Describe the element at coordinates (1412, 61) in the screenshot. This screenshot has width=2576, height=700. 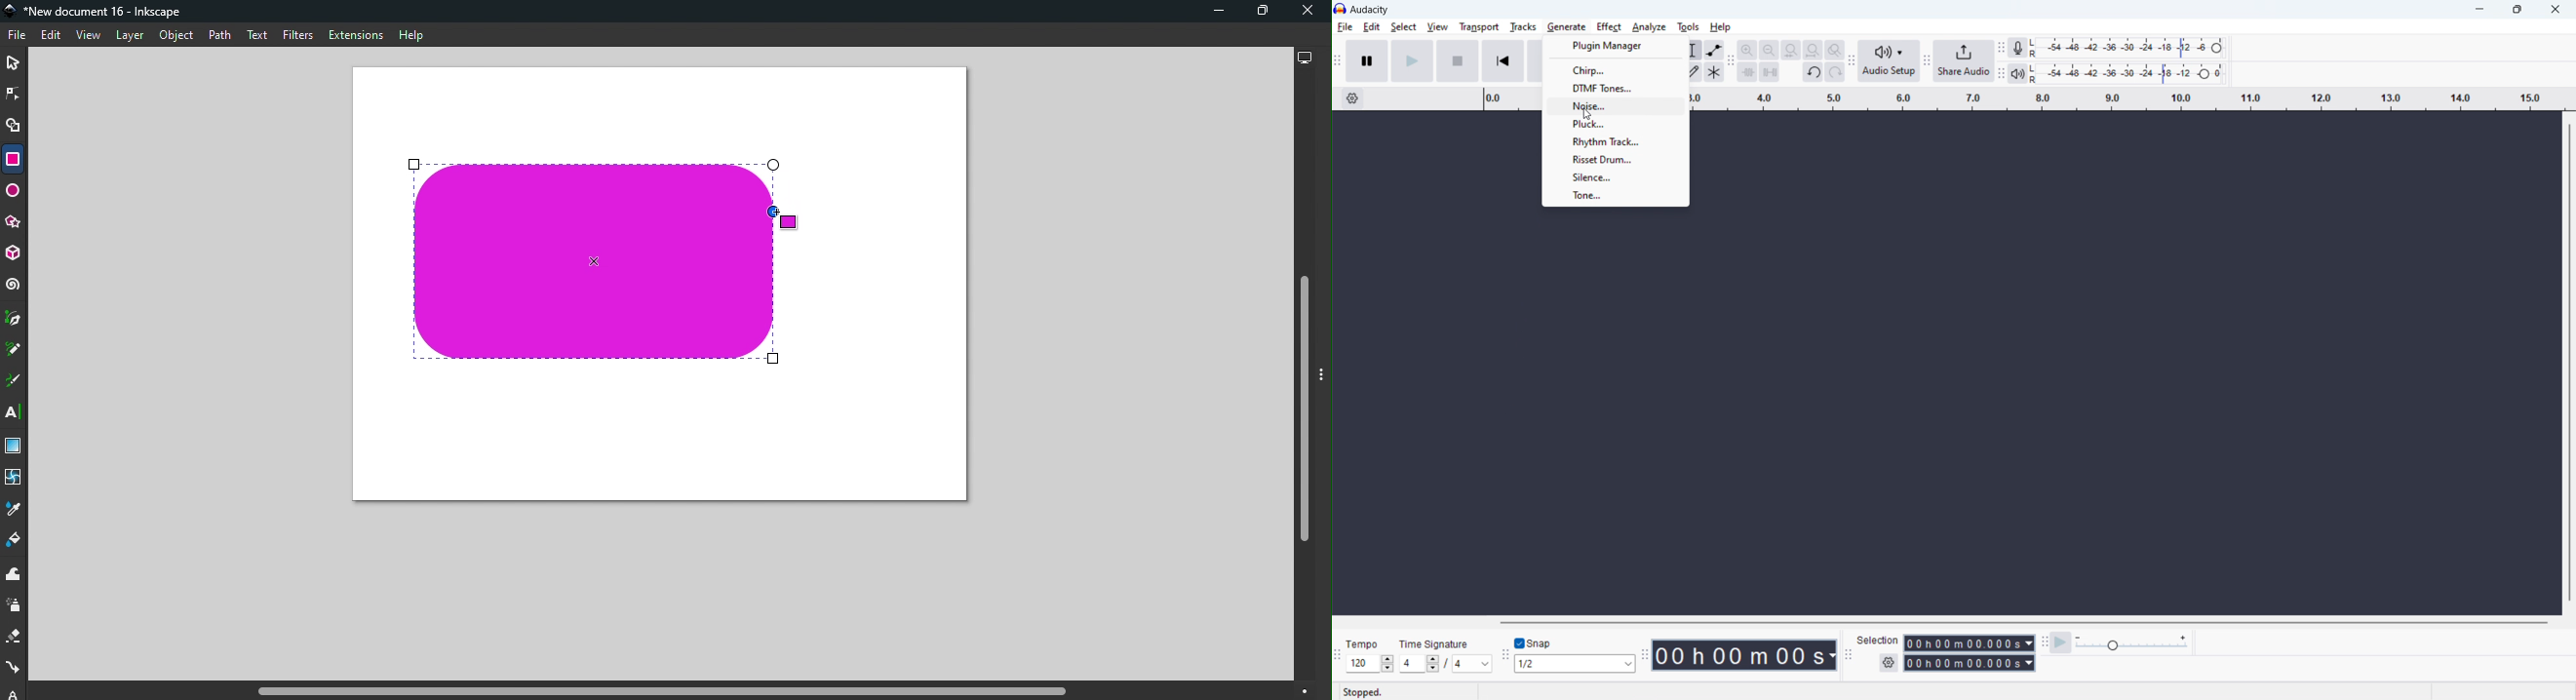
I see `play` at that location.